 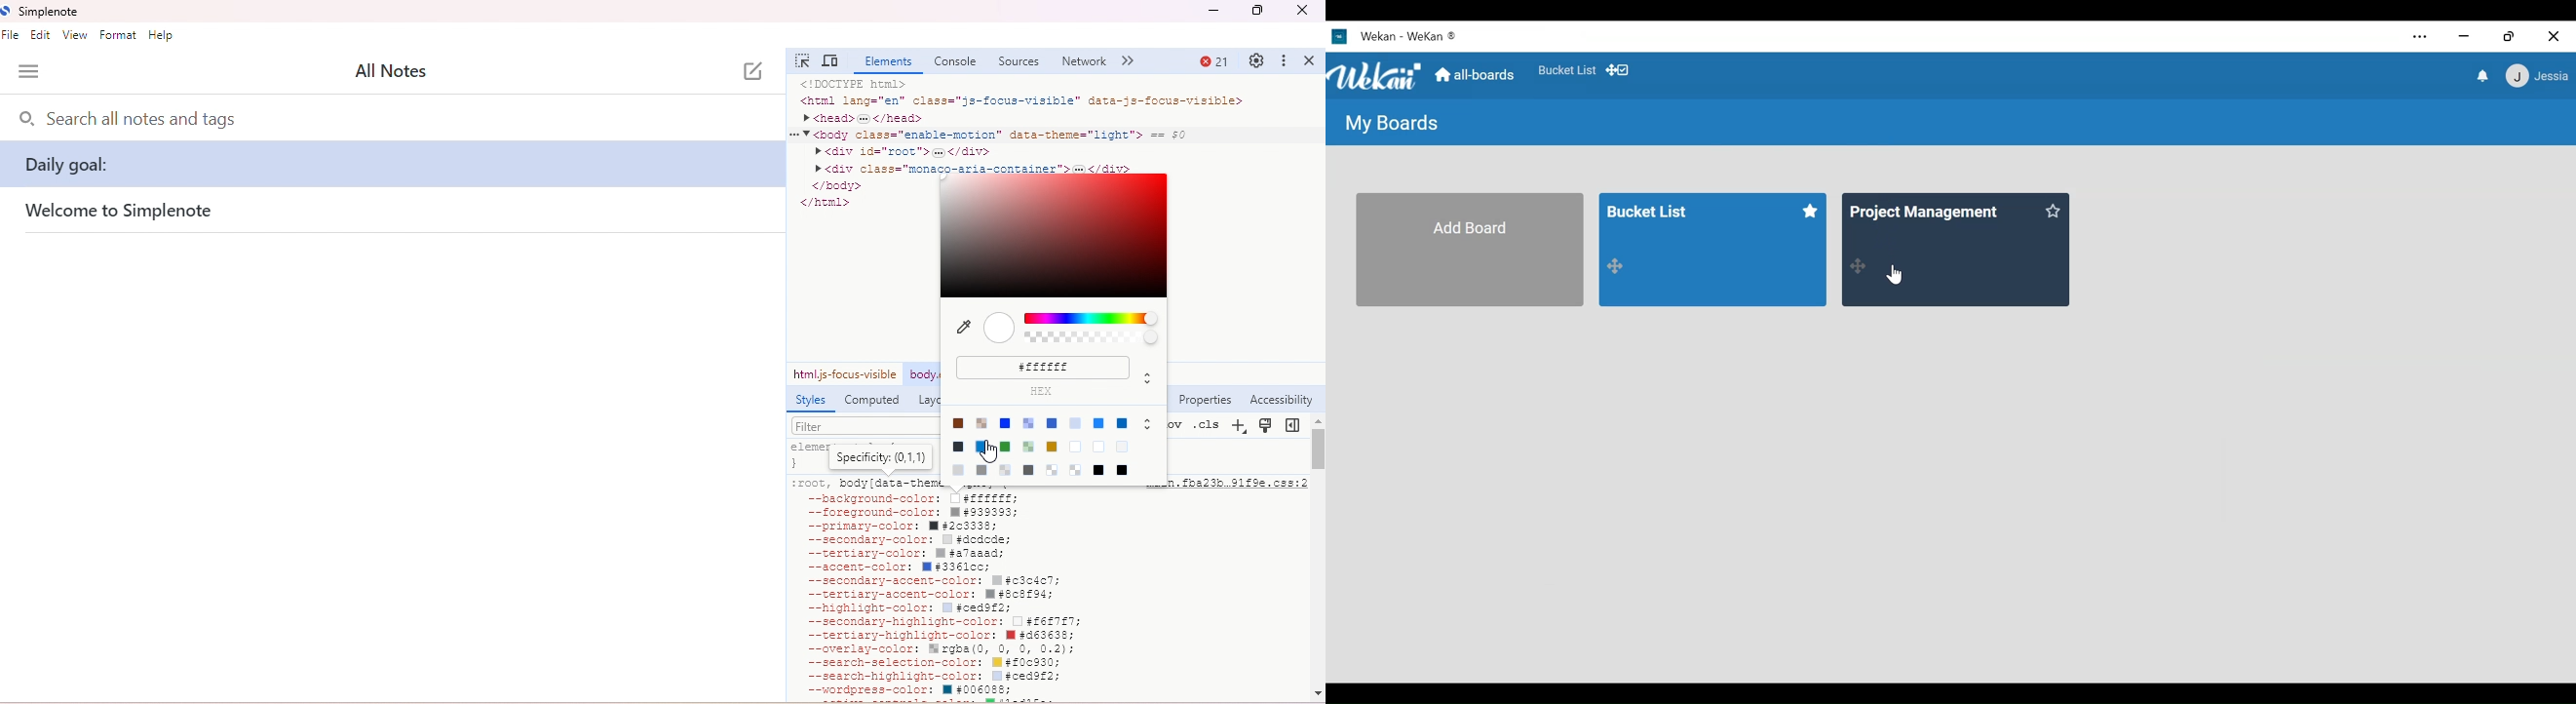 What do you see at coordinates (1258, 13) in the screenshot?
I see `maximize` at bounding box center [1258, 13].